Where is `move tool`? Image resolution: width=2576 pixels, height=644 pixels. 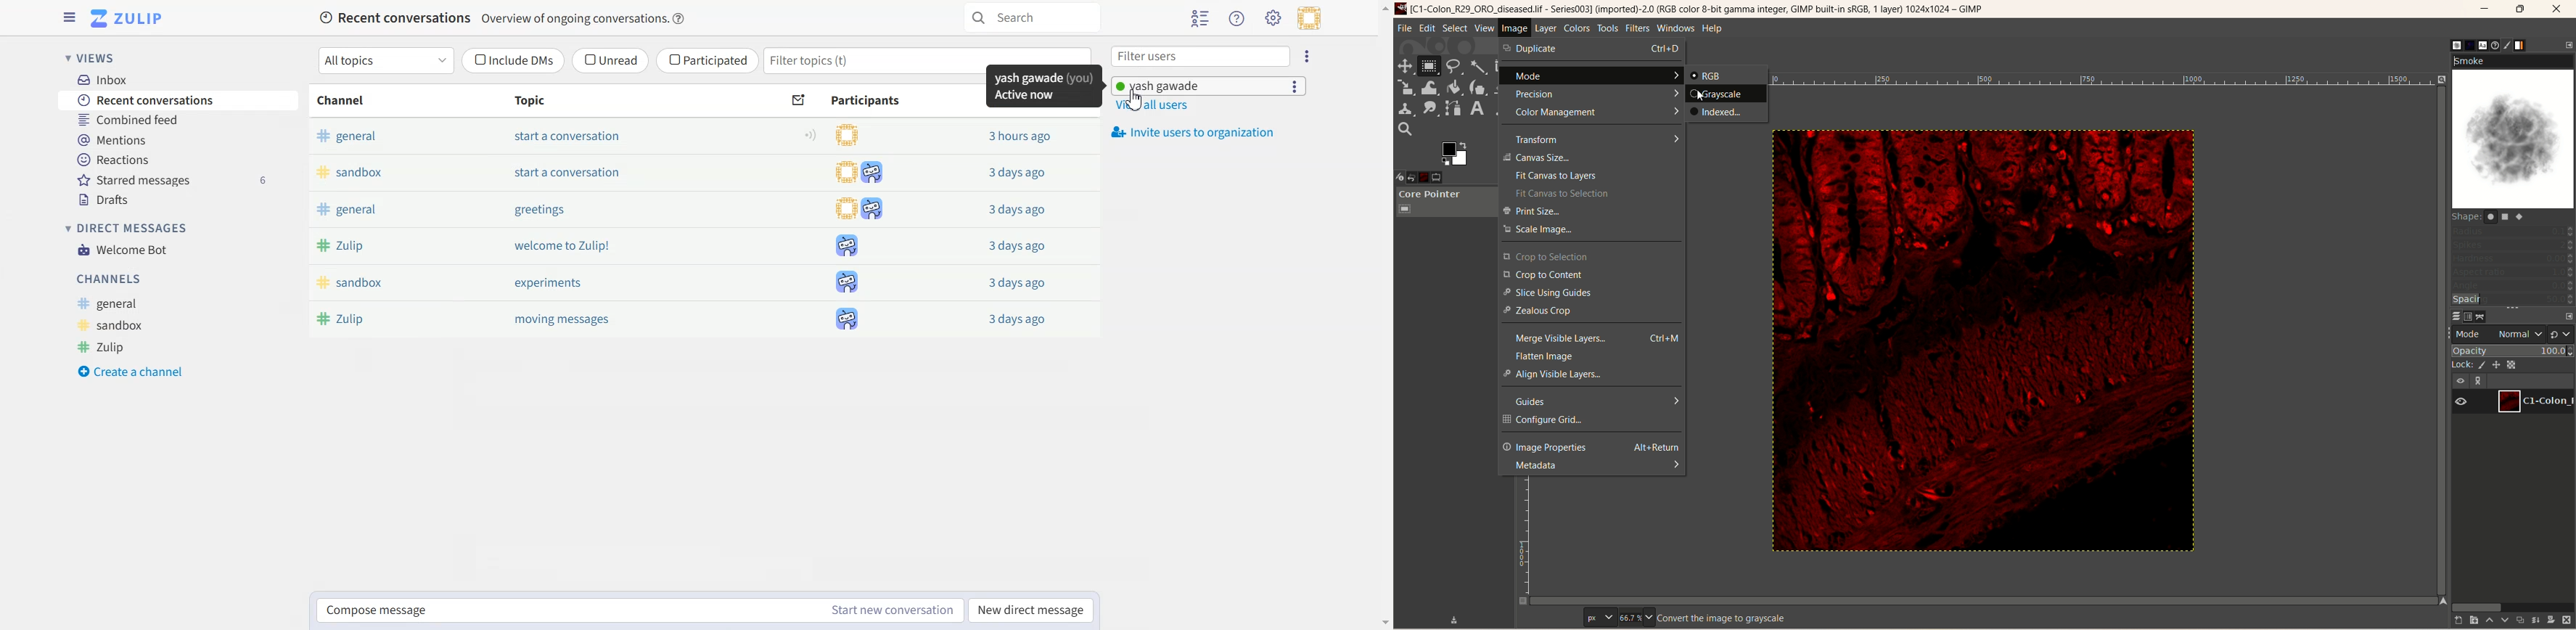 move tool is located at coordinates (1406, 67).